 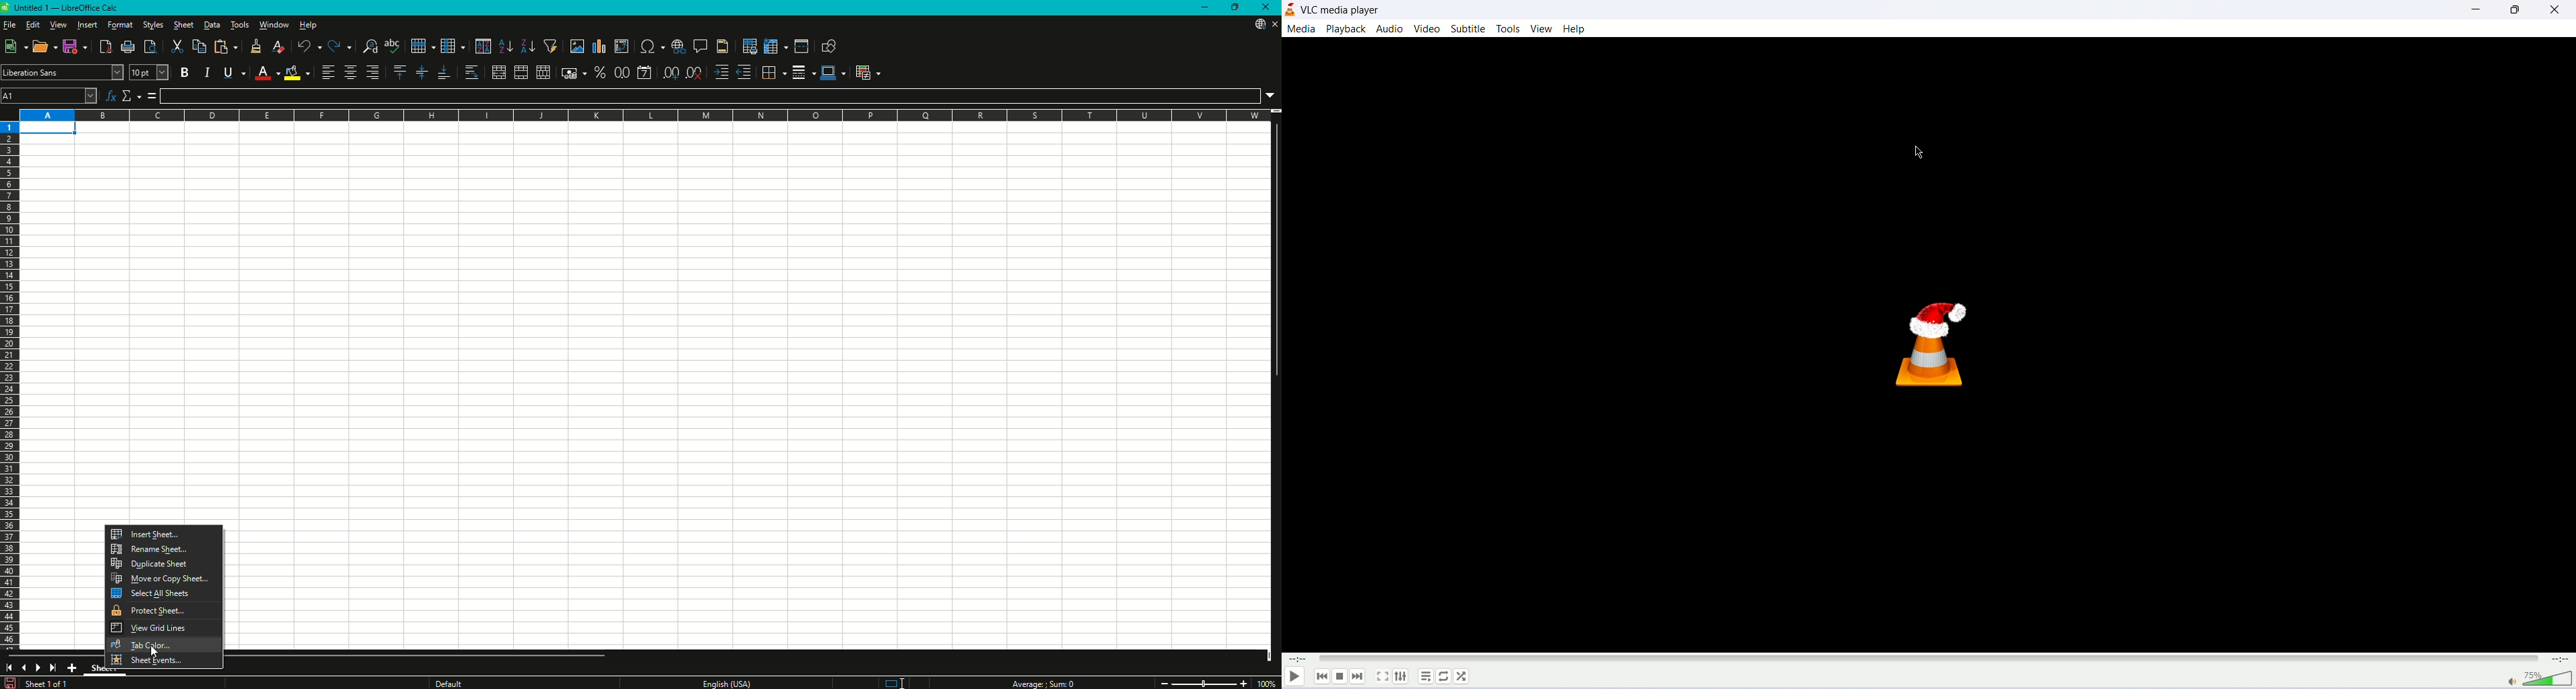 What do you see at coordinates (49, 96) in the screenshot?
I see `Cell name Box` at bounding box center [49, 96].